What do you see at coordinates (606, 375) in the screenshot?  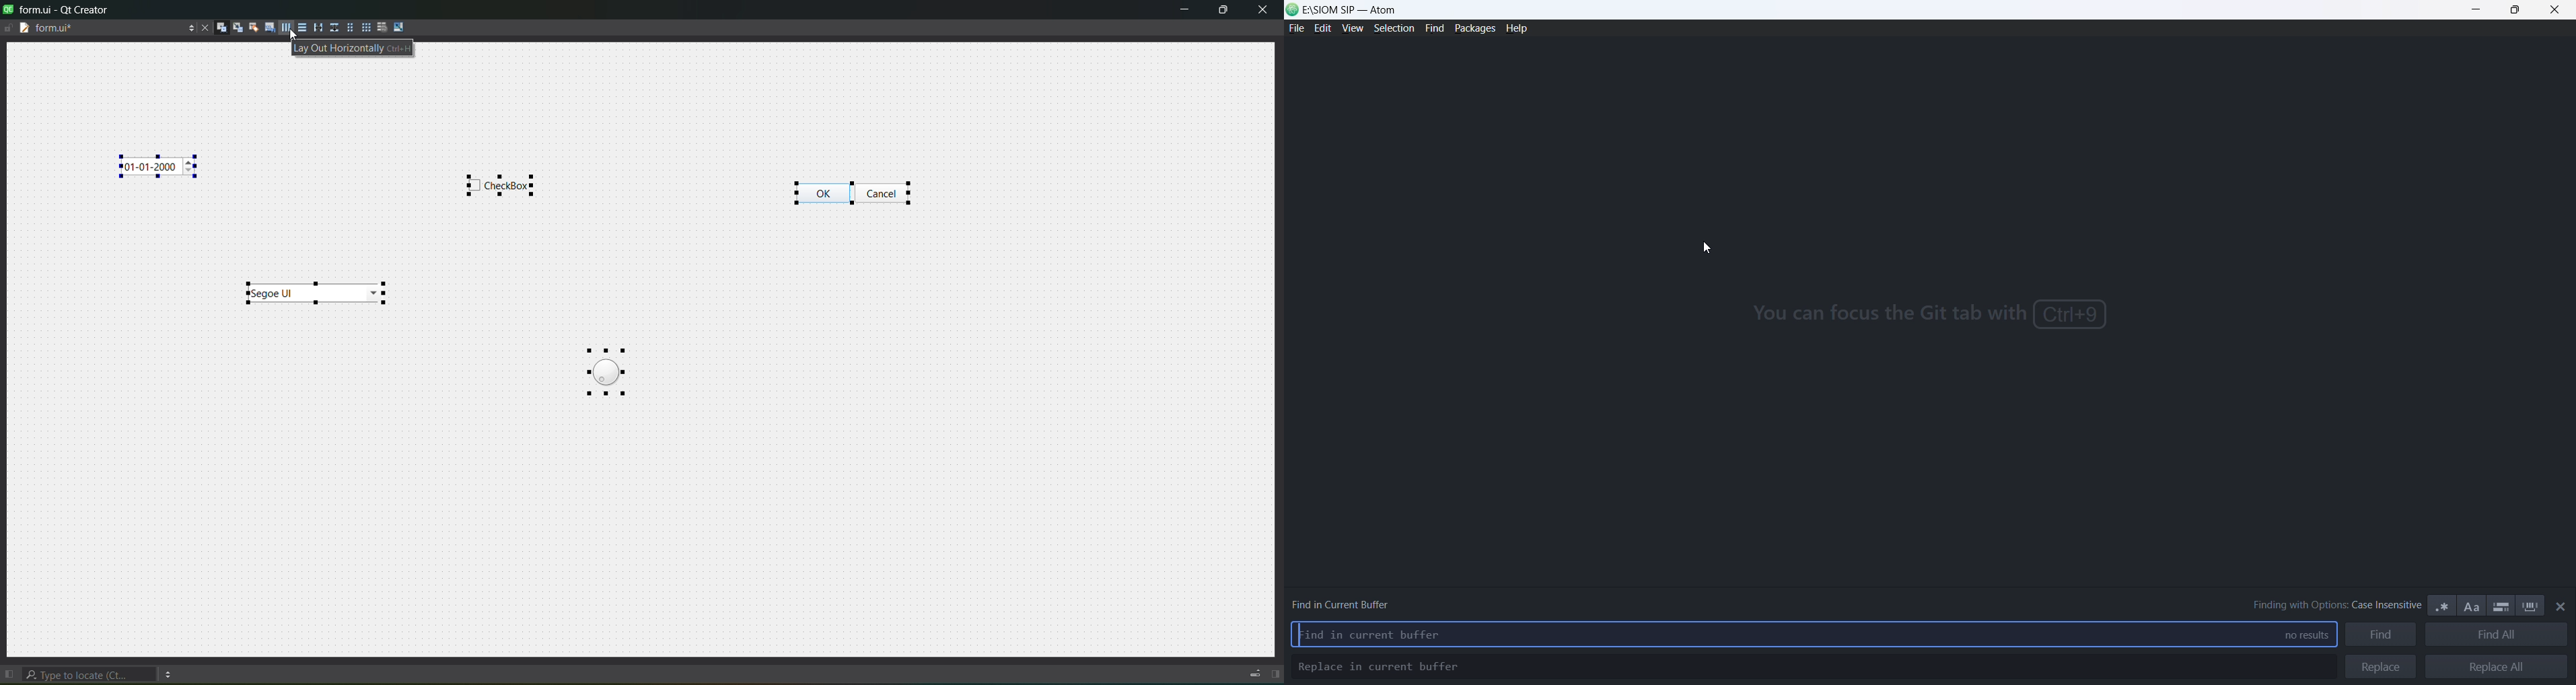 I see `object` at bounding box center [606, 375].